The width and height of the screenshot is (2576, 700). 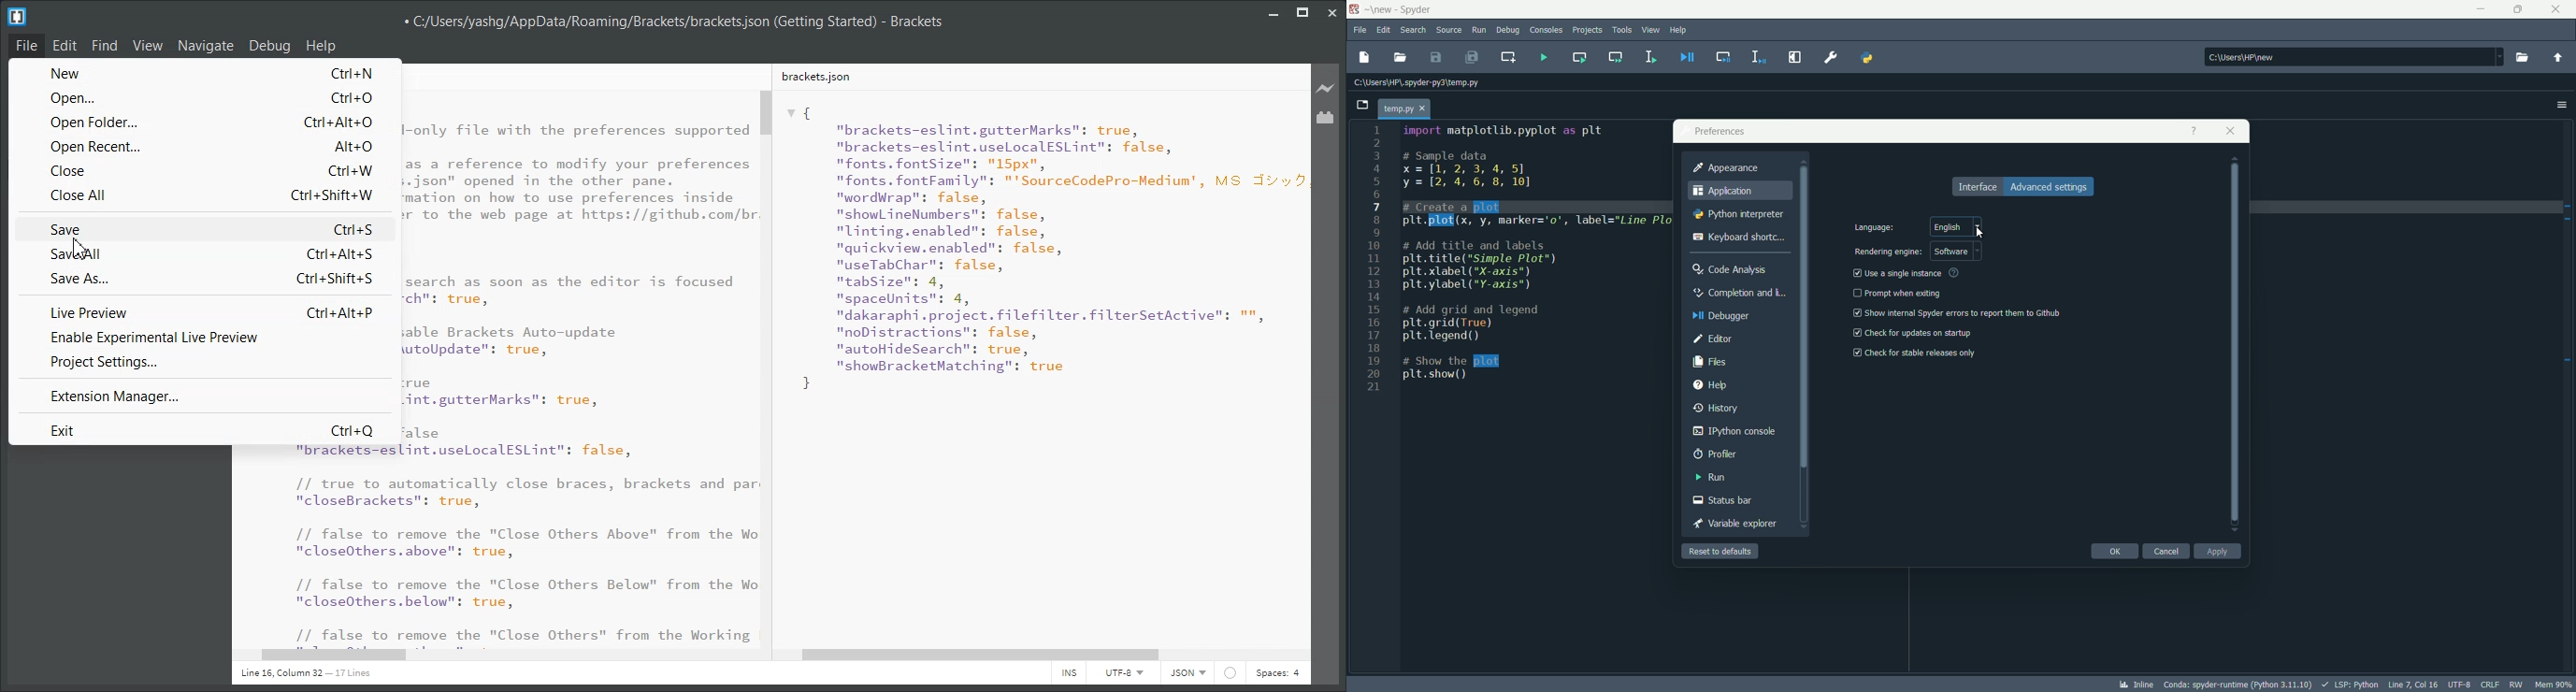 I want to click on rw, so click(x=2516, y=683).